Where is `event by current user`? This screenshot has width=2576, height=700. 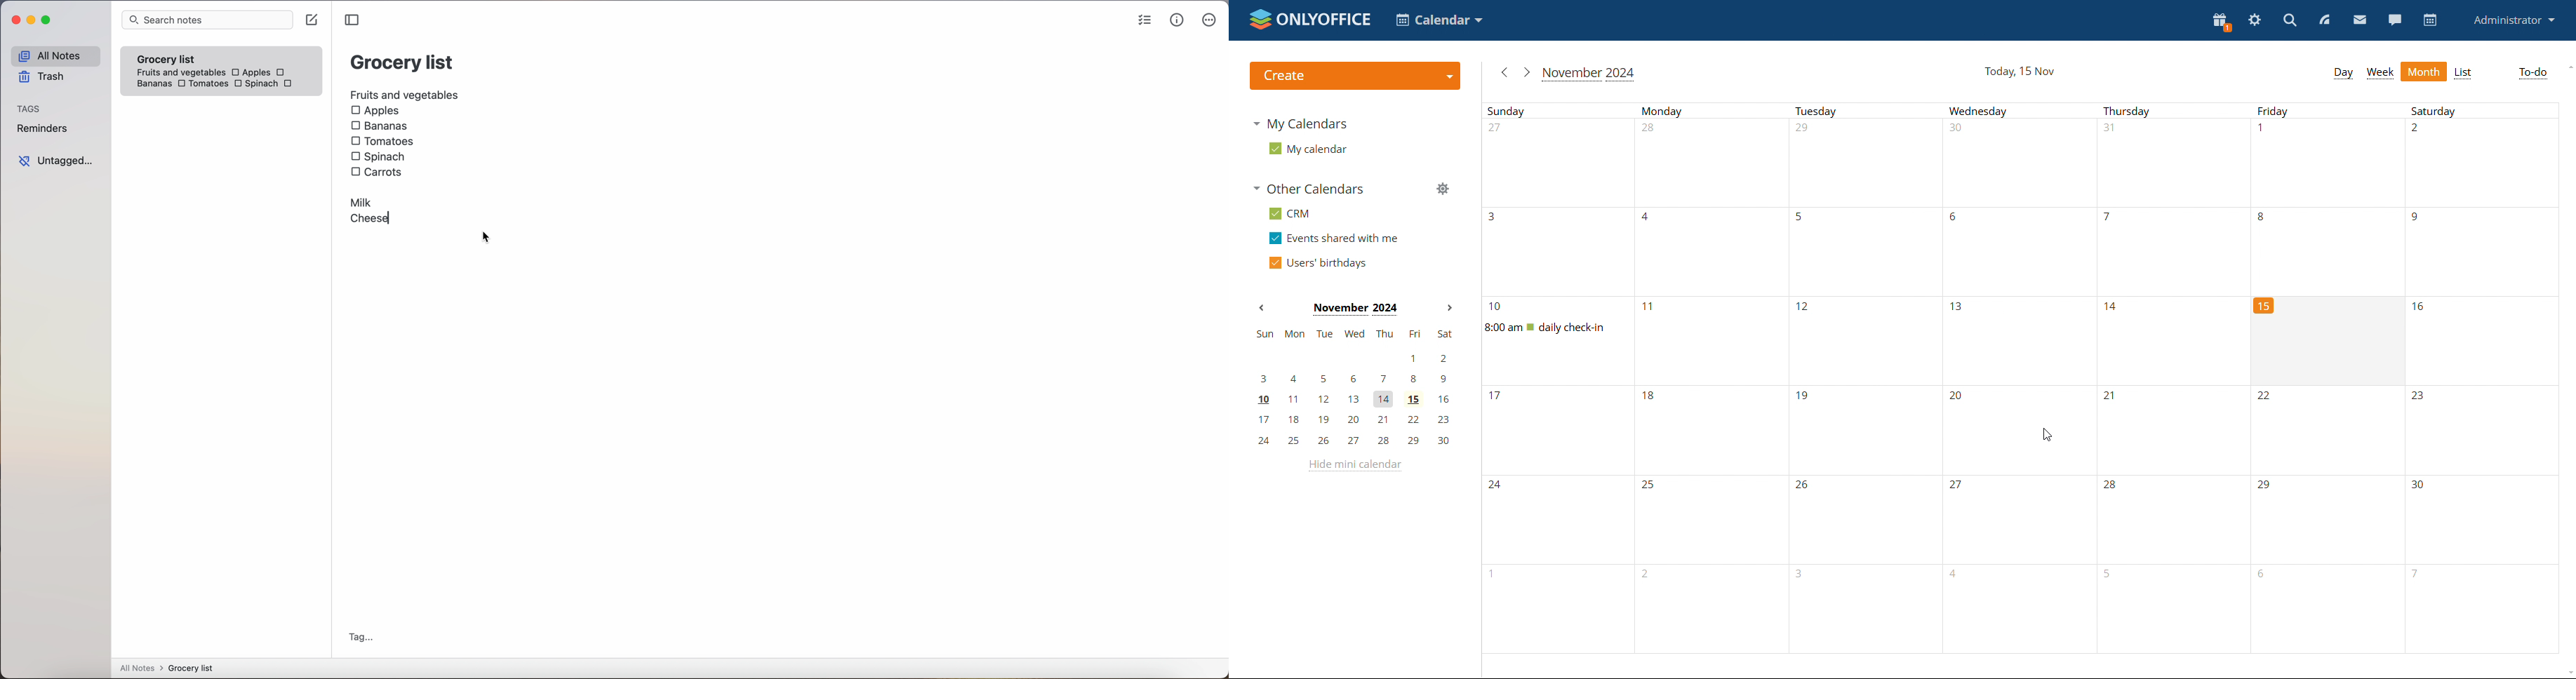
event by current user is located at coordinates (1565, 328).